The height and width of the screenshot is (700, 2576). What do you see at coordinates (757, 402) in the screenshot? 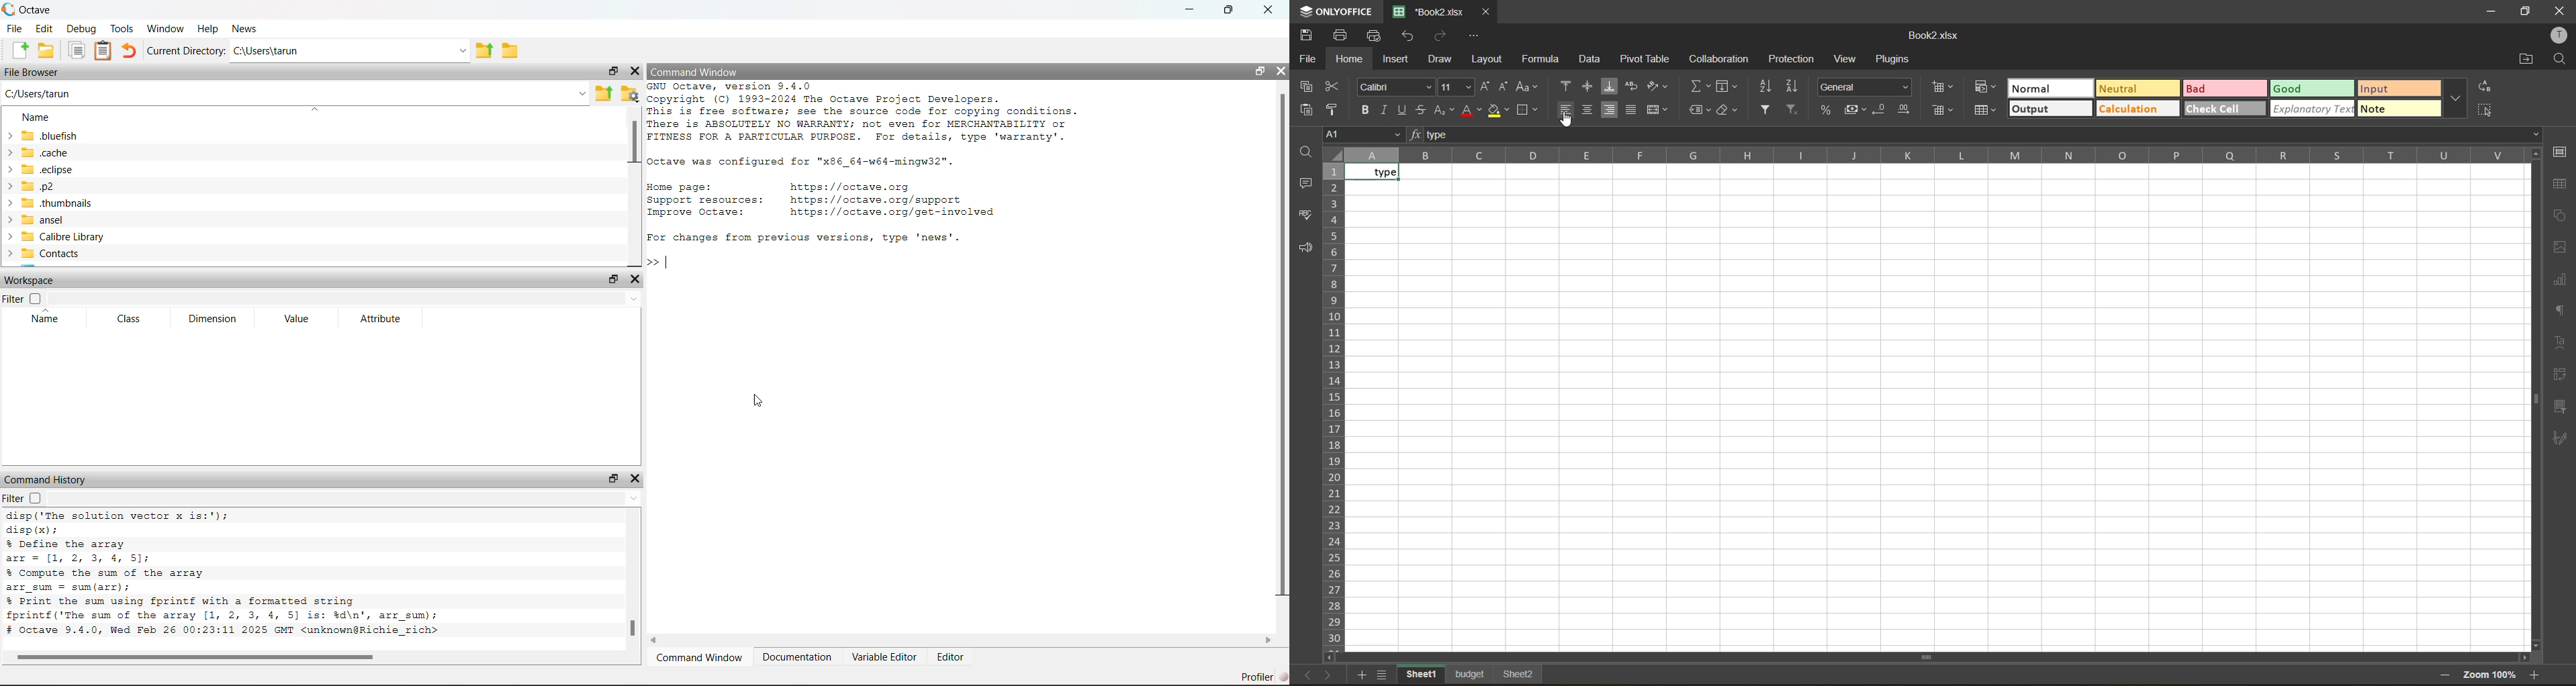
I see `Cursor` at bounding box center [757, 402].